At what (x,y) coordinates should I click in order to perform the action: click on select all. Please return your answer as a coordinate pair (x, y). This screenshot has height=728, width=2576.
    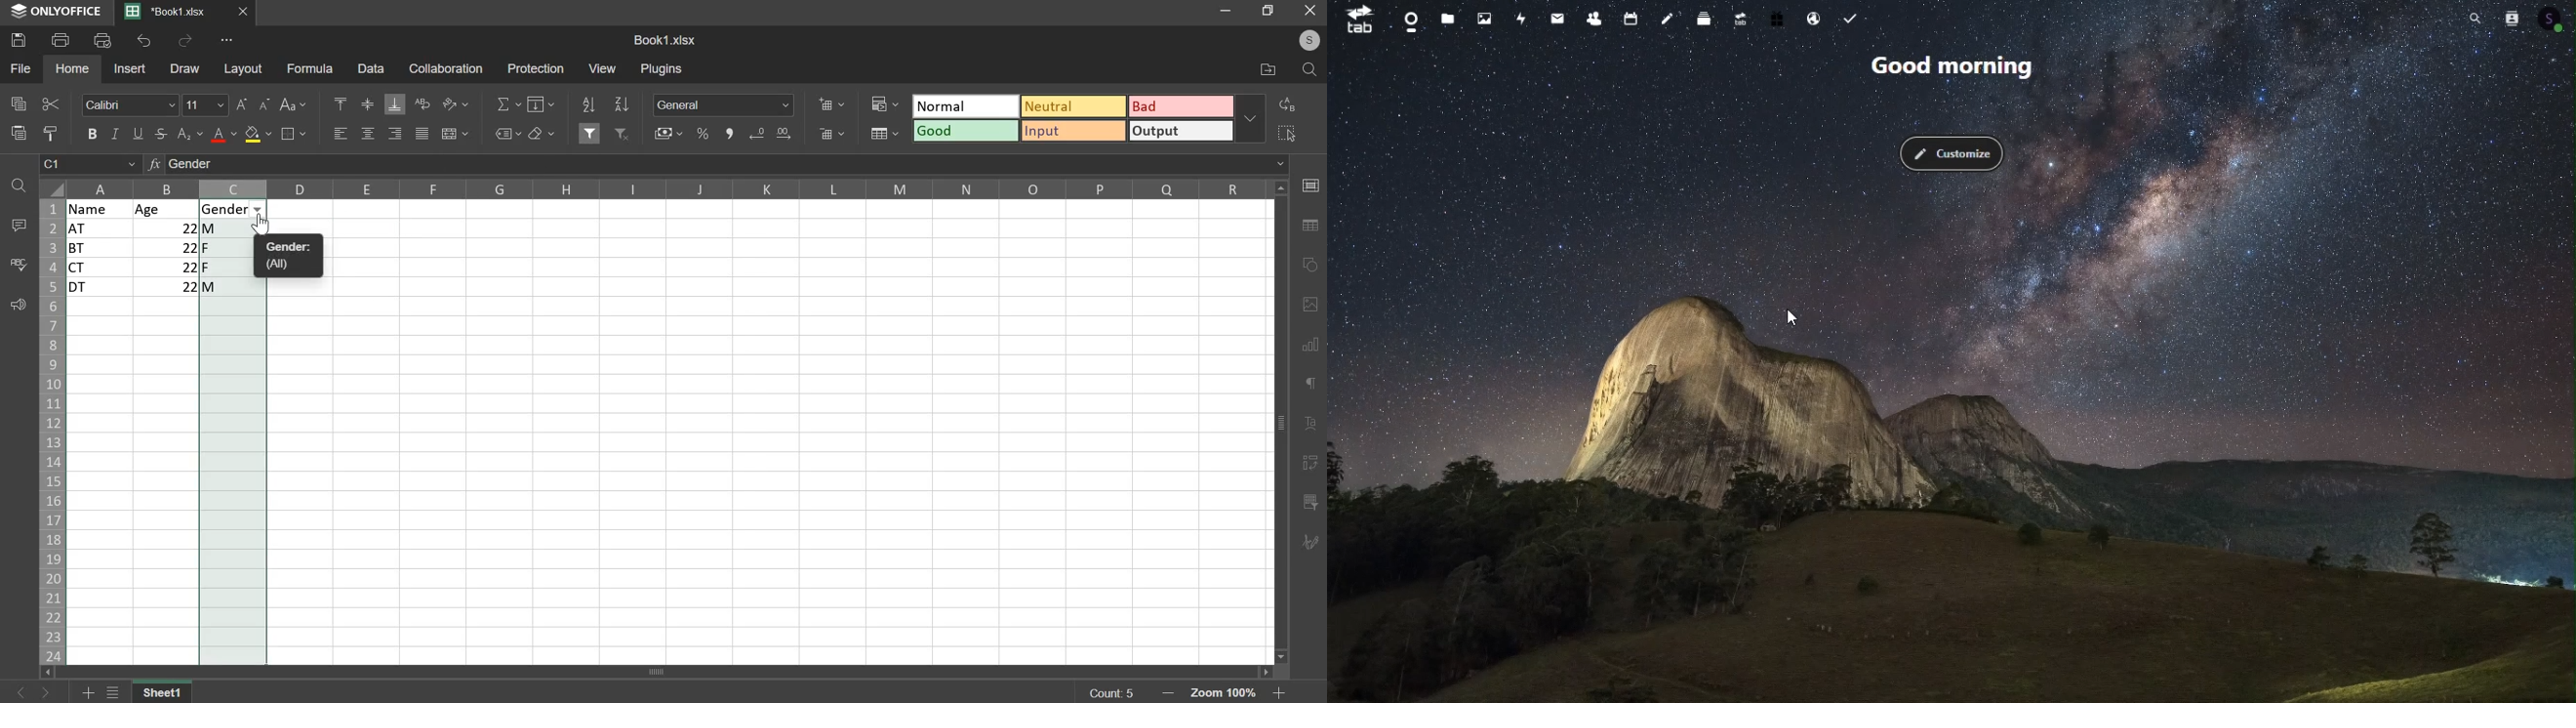
    Looking at the image, I should click on (1290, 130).